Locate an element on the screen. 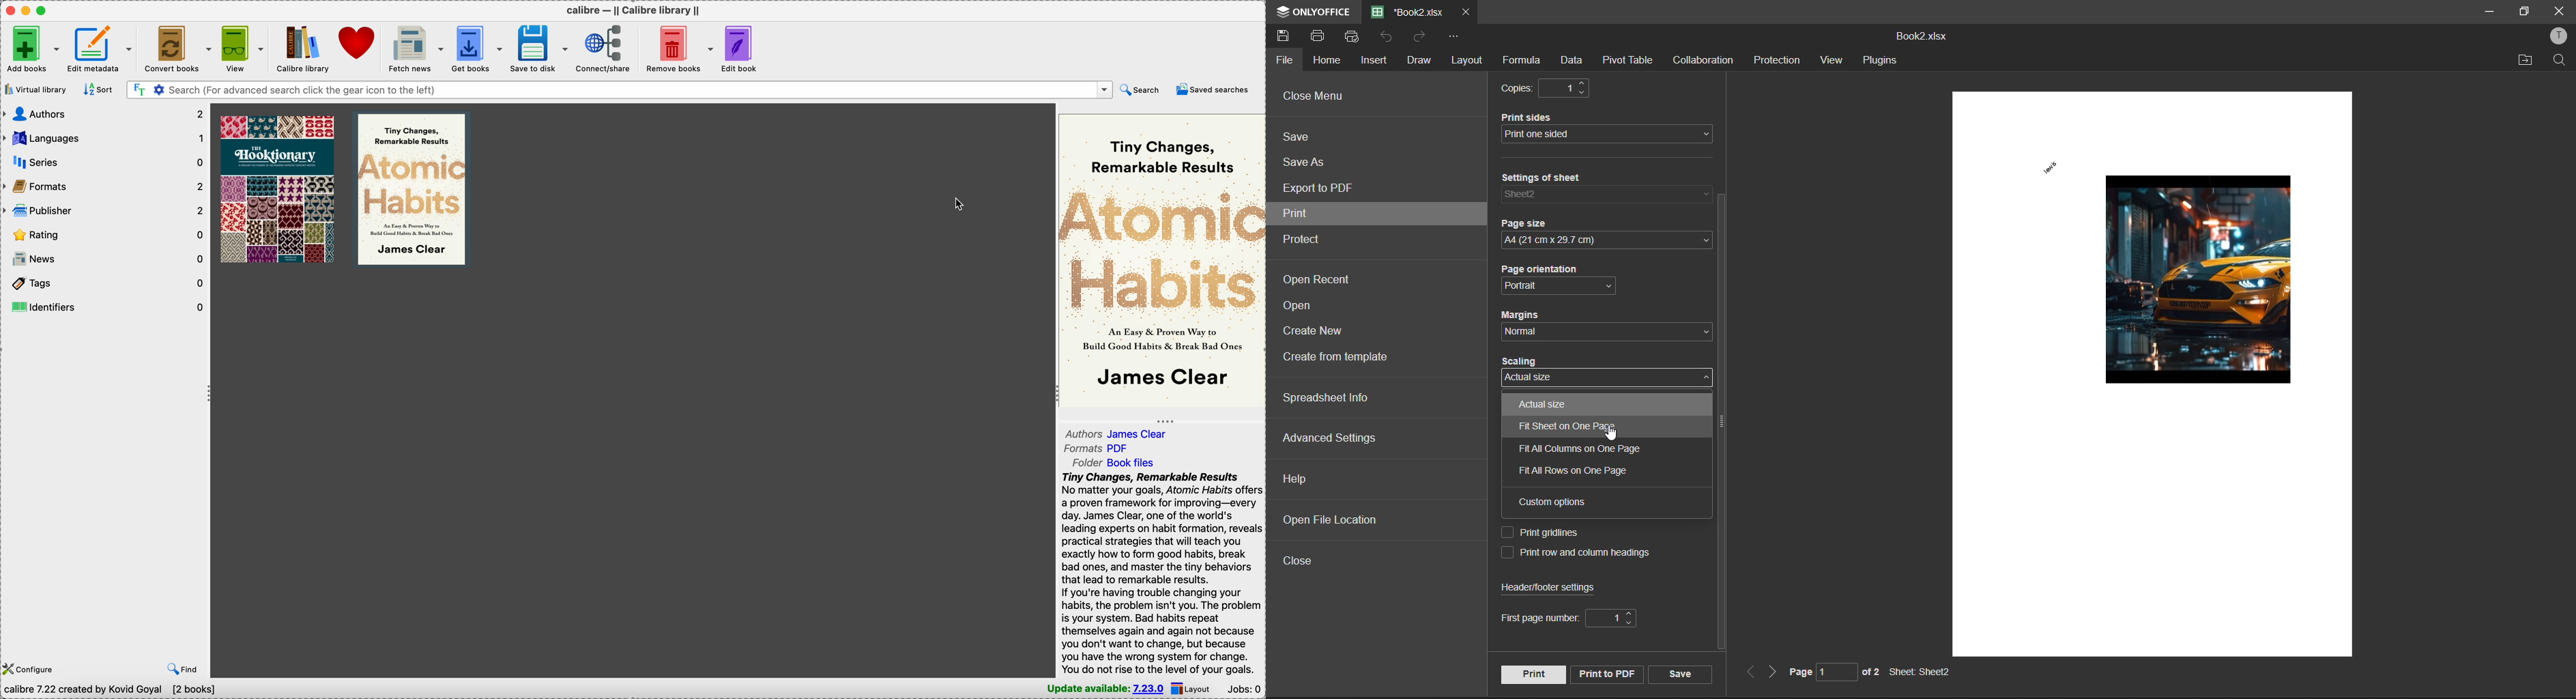 The image size is (2576, 700). fit sheet in one page is located at coordinates (1582, 428).